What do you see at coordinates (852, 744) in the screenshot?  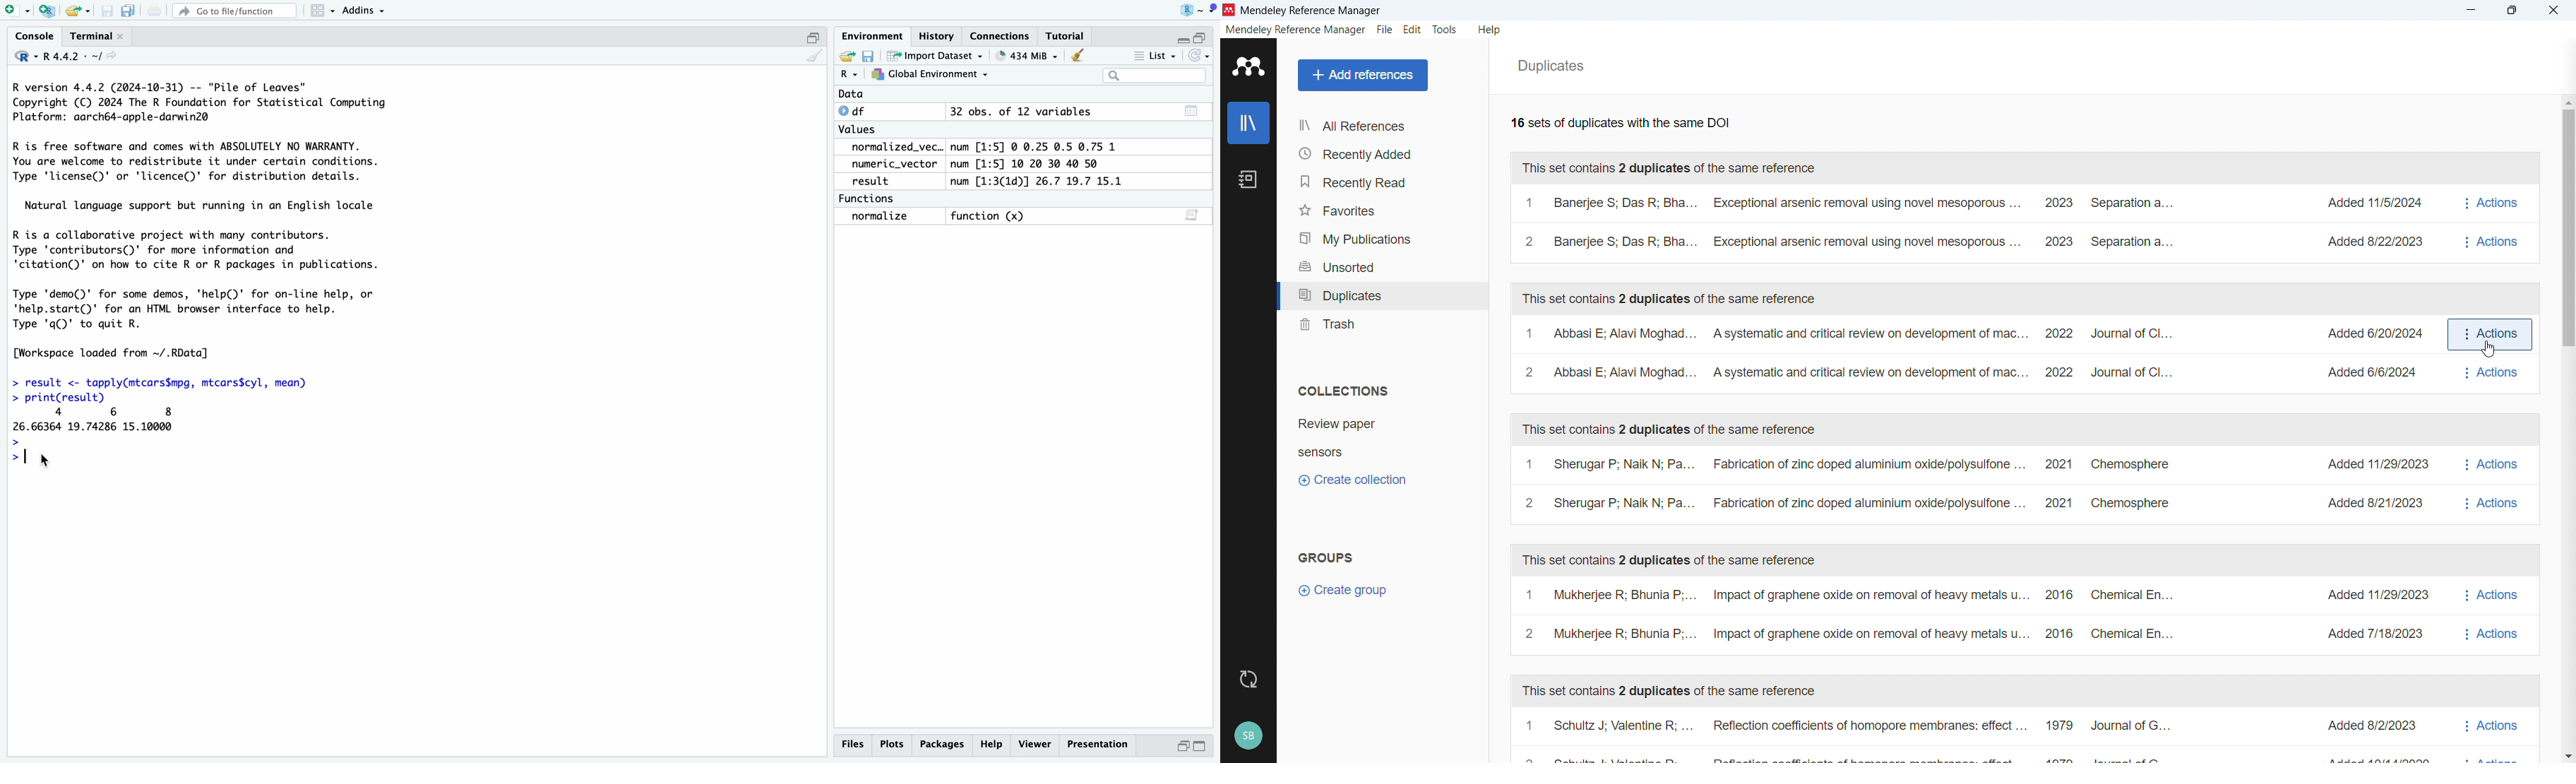 I see `Files` at bounding box center [852, 744].